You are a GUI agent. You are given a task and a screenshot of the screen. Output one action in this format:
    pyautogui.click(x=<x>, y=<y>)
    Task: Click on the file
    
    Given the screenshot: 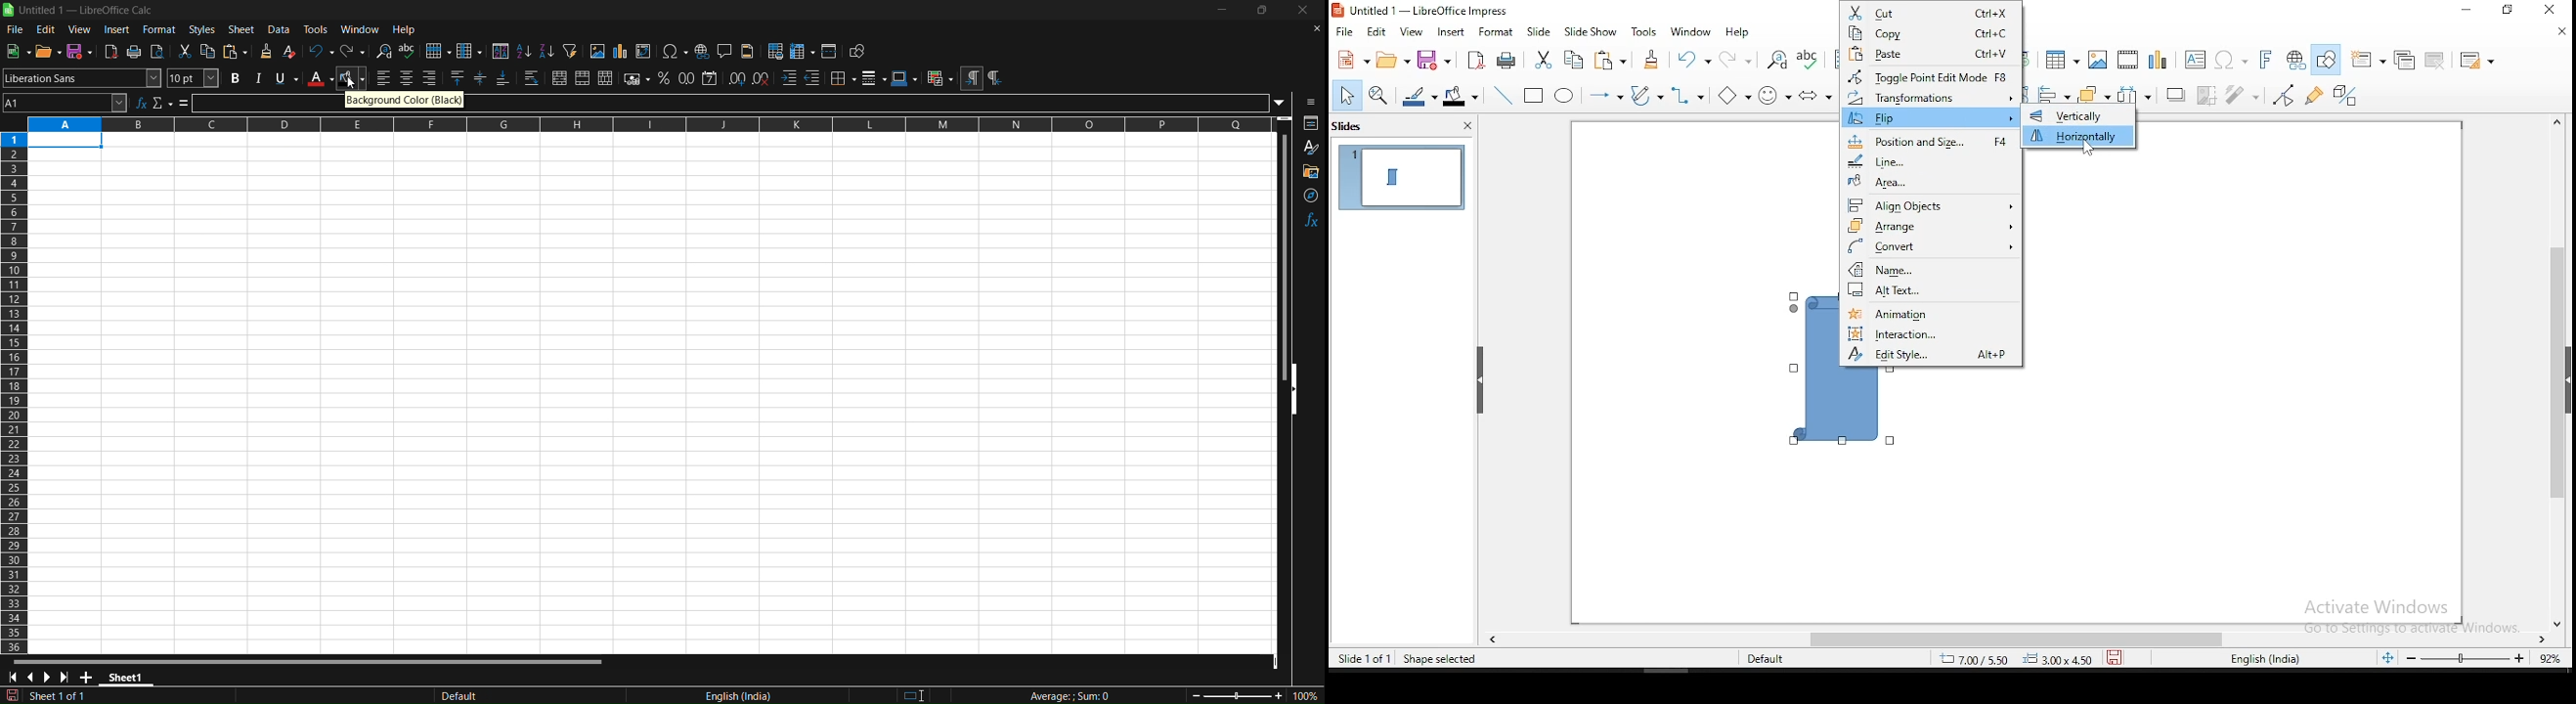 What is the action you would take?
    pyautogui.click(x=15, y=30)
    